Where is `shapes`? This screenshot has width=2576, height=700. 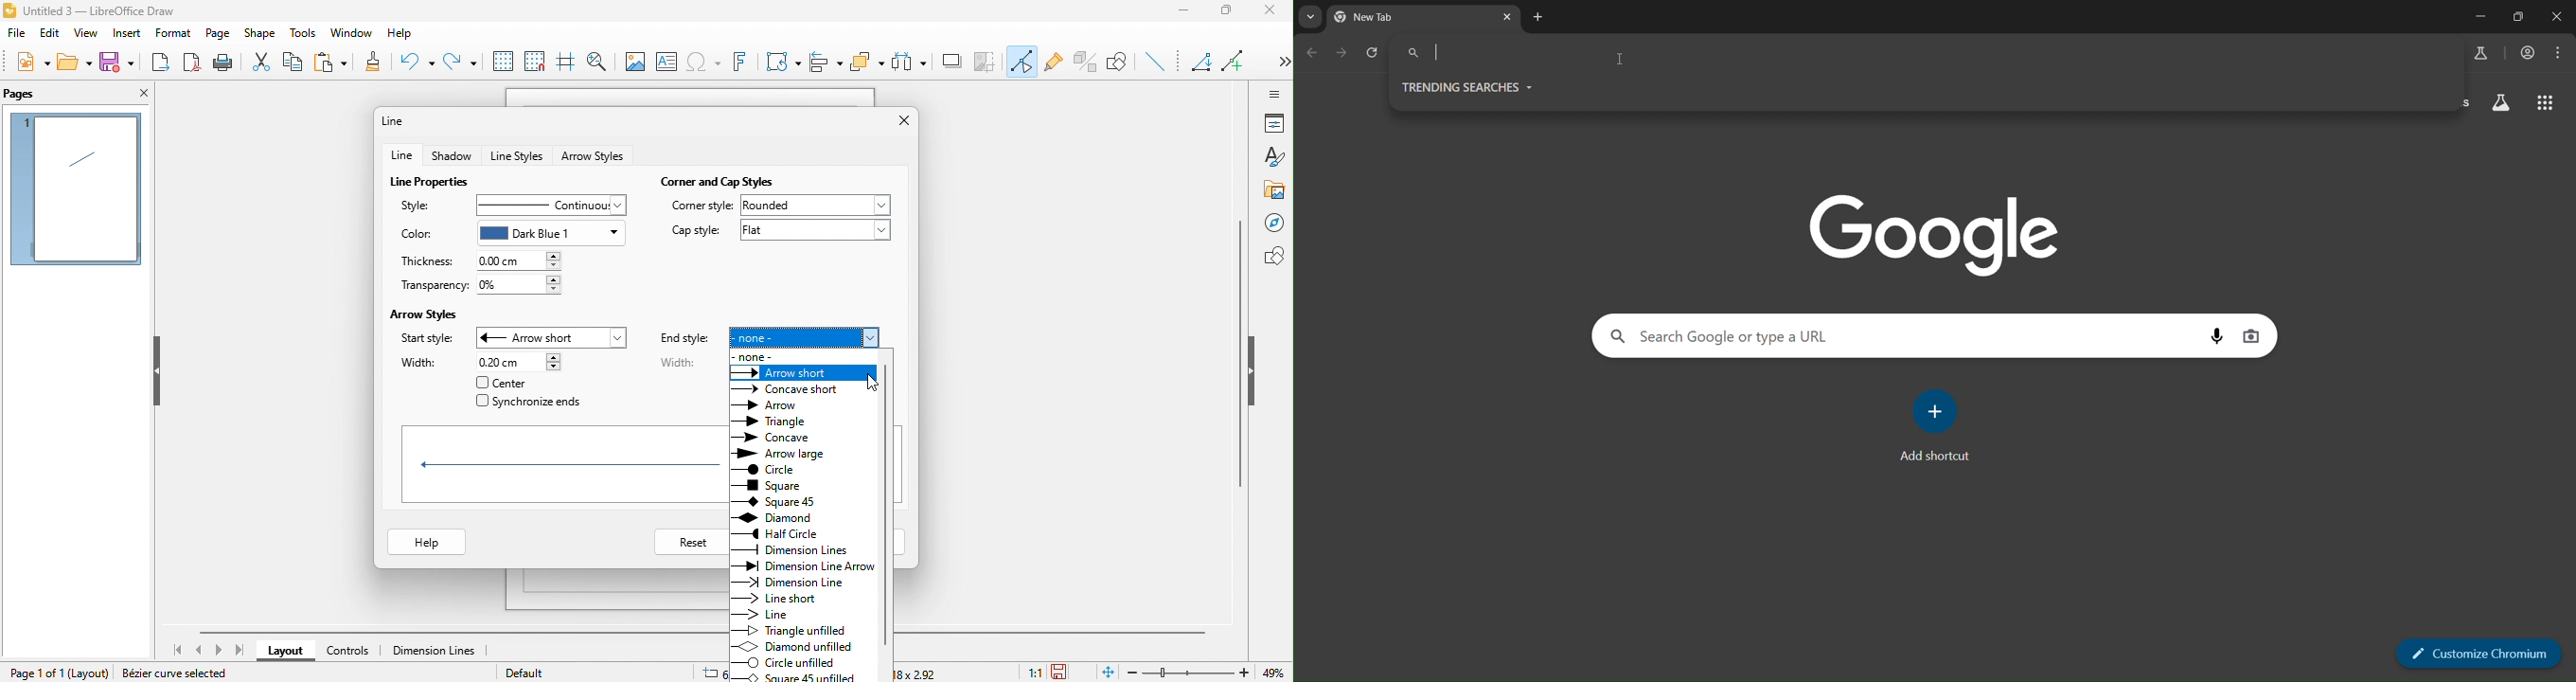
shapes is located at coordinates (1273, 256).